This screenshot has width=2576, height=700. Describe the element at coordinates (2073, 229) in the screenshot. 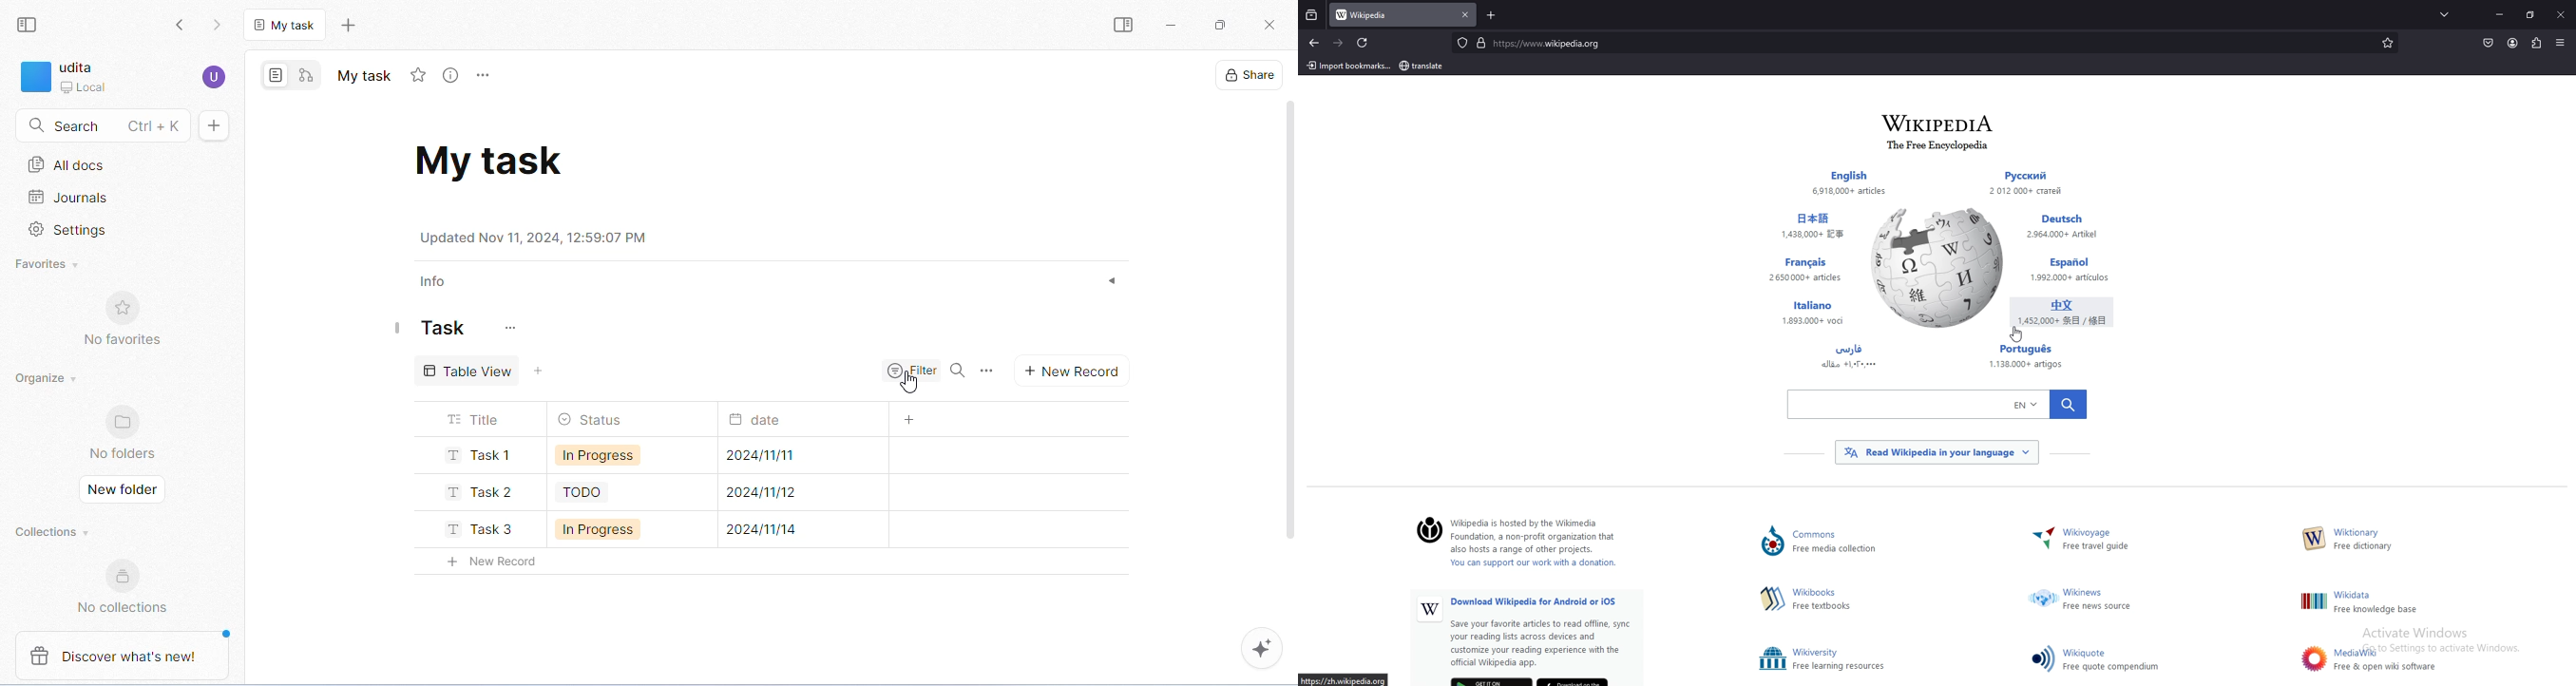

I see `` at that location.